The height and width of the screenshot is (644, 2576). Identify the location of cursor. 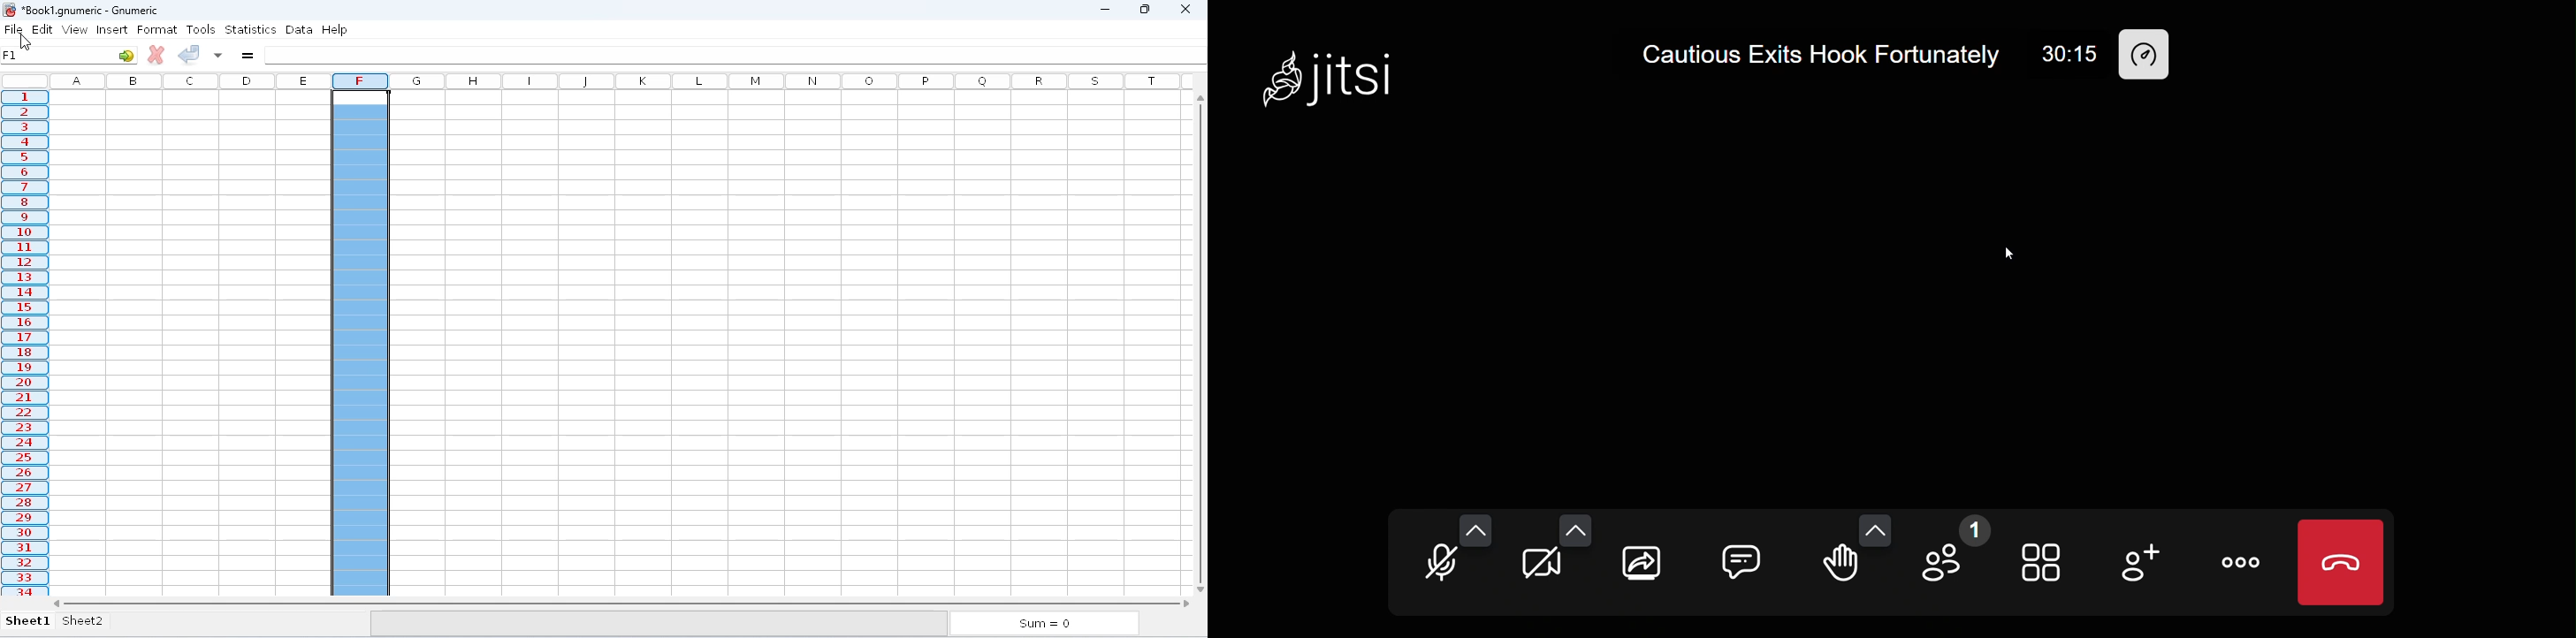
(2004, 251).